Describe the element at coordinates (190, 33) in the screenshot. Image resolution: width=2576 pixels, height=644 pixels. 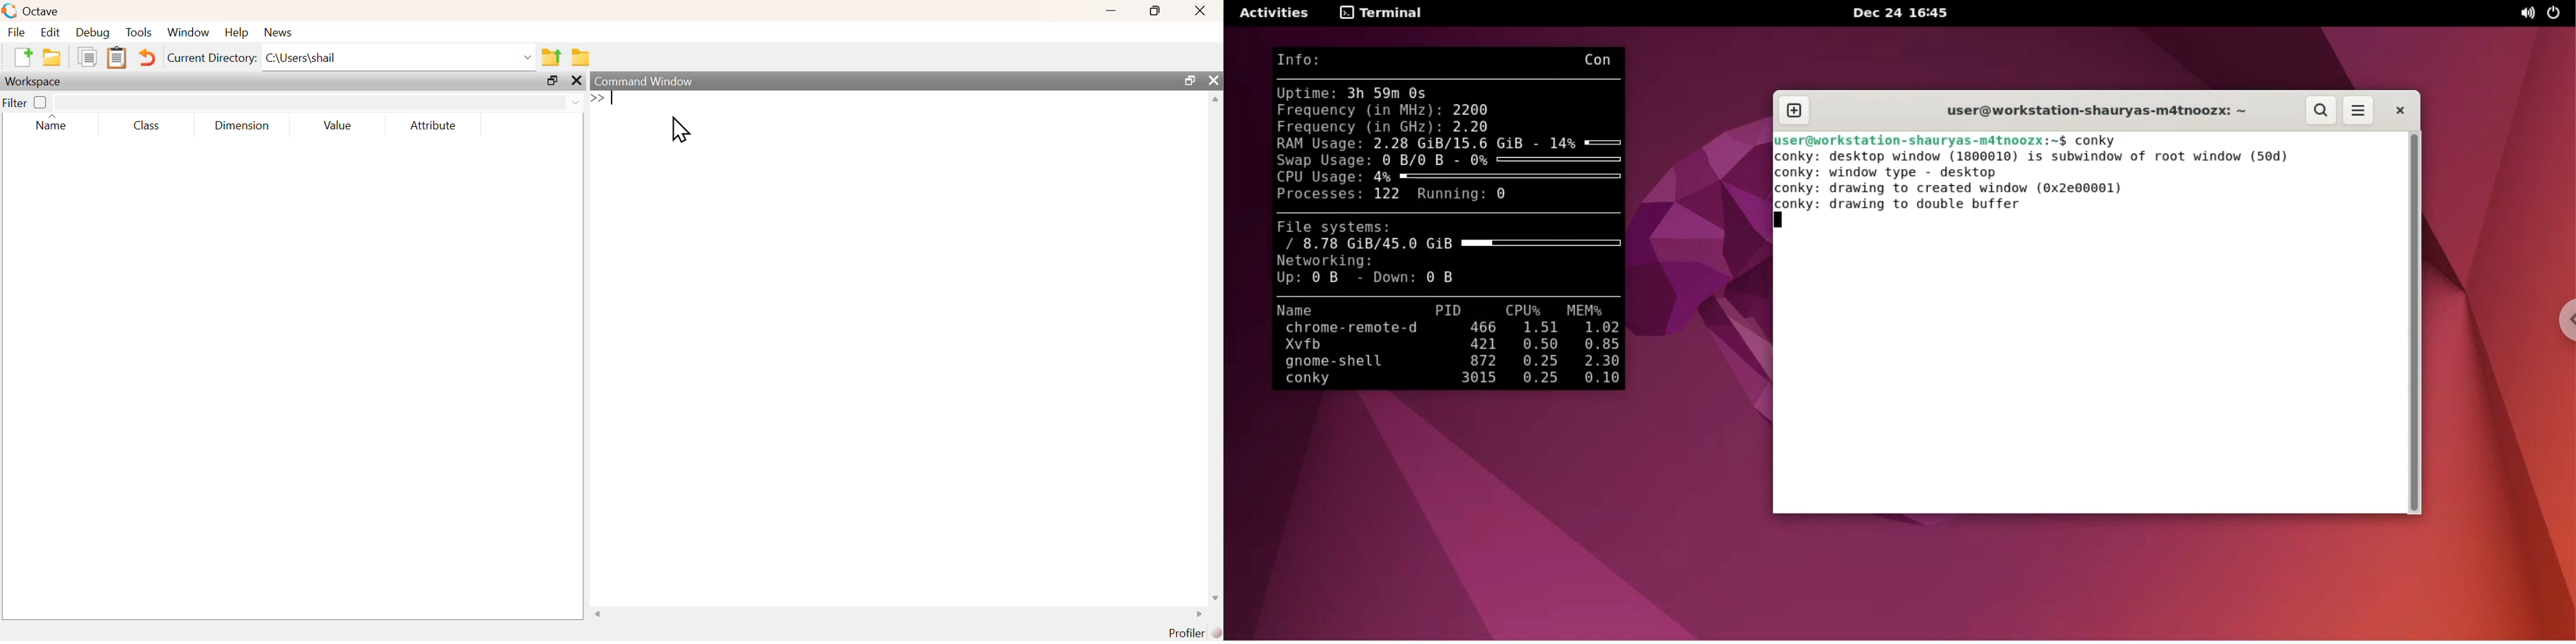
I see `Window` at that location.